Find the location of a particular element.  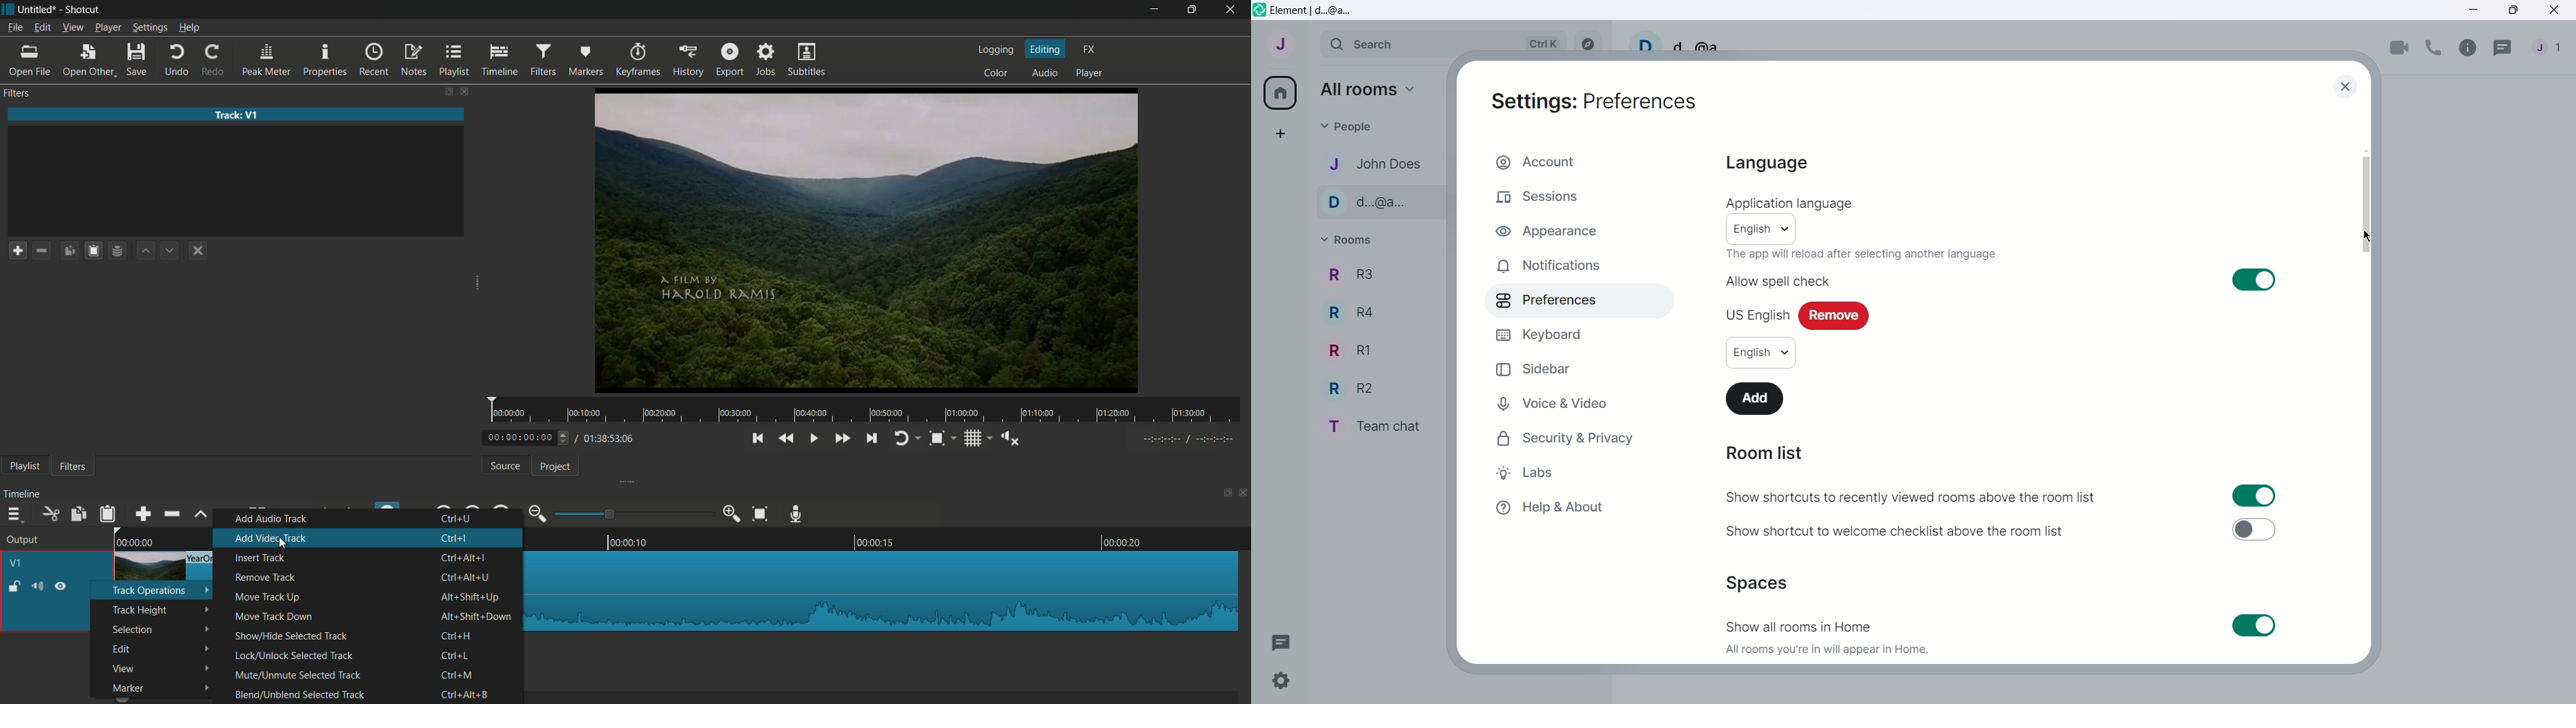

Threads is located at coordinates (1281, 642).